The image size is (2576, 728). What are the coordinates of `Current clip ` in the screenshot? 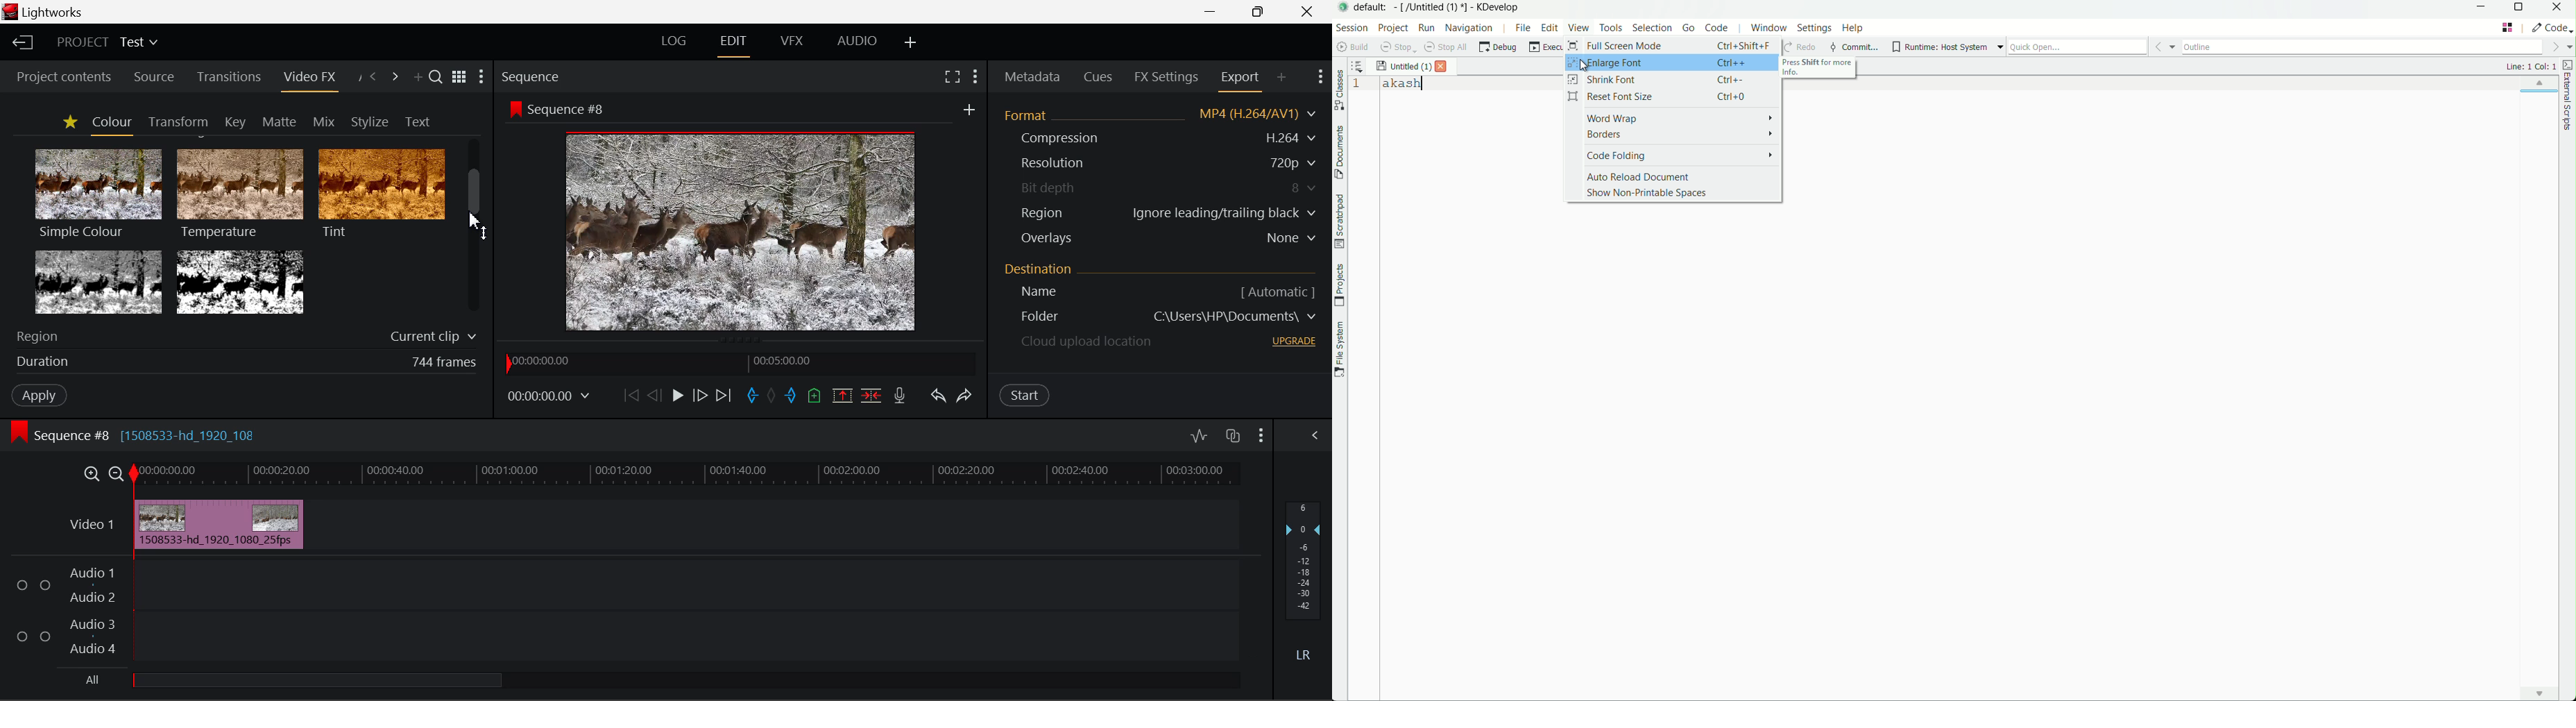 It's located at (431, 337).